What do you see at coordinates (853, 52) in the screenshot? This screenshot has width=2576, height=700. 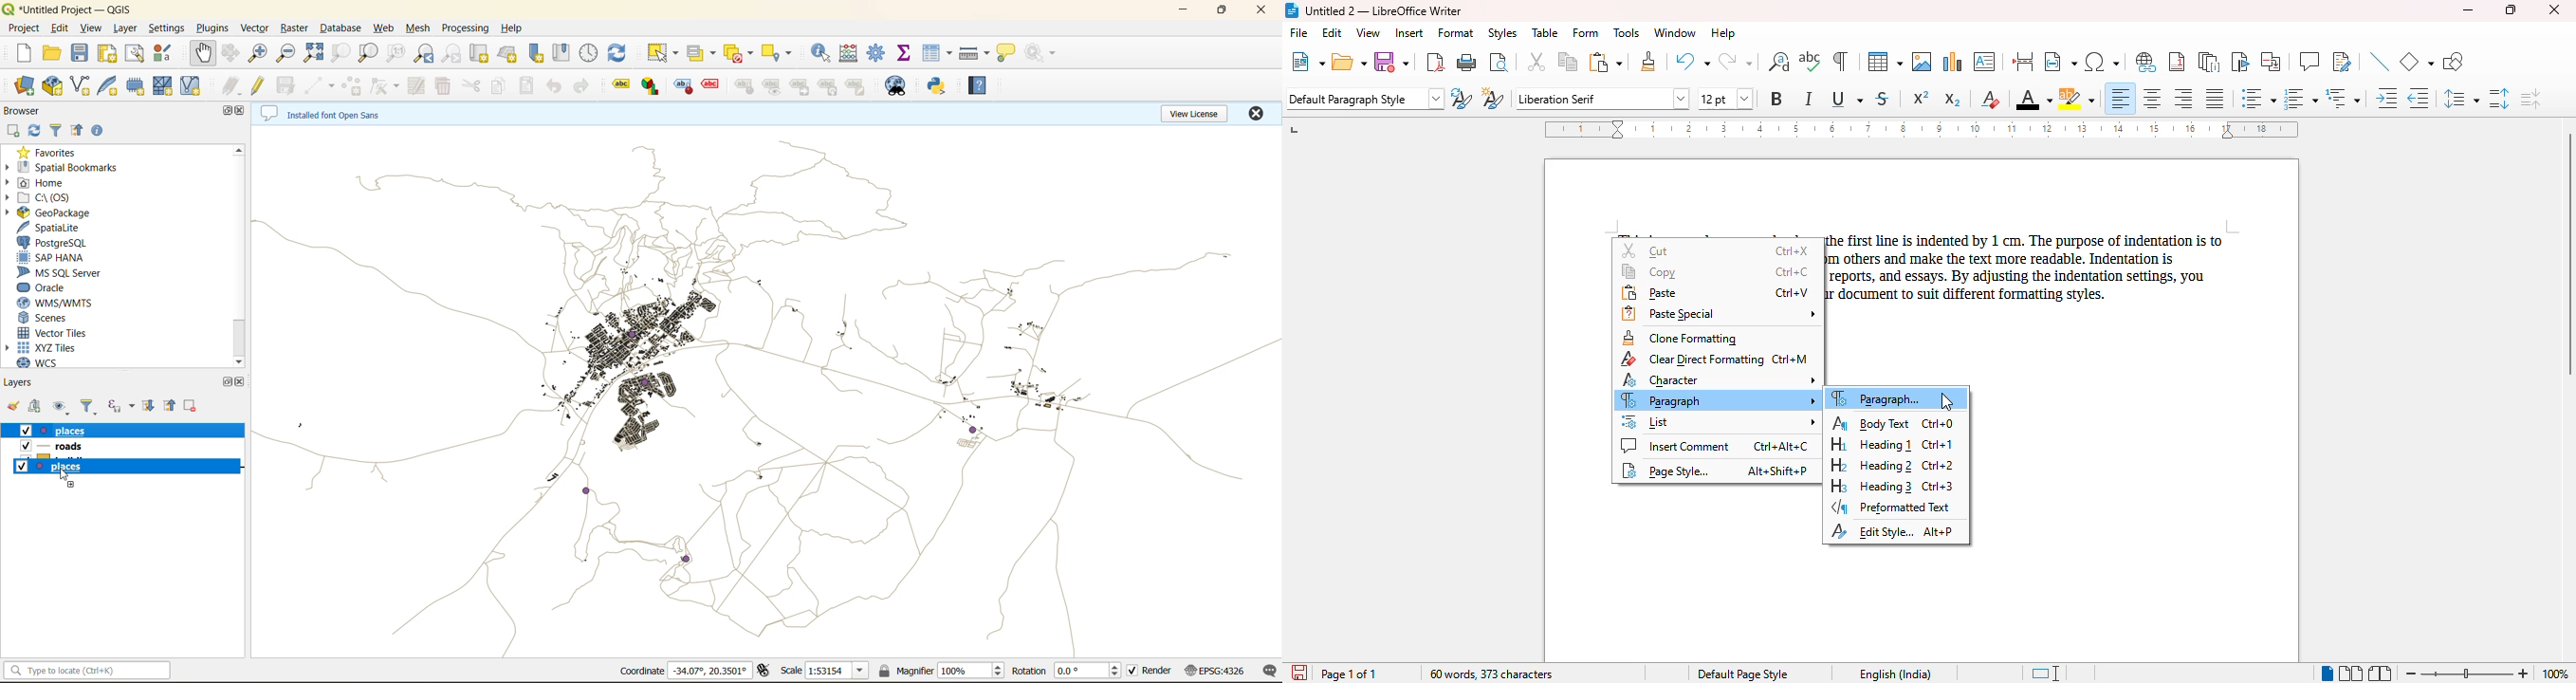 I see `open calculator` at bounding box center [853, 52].